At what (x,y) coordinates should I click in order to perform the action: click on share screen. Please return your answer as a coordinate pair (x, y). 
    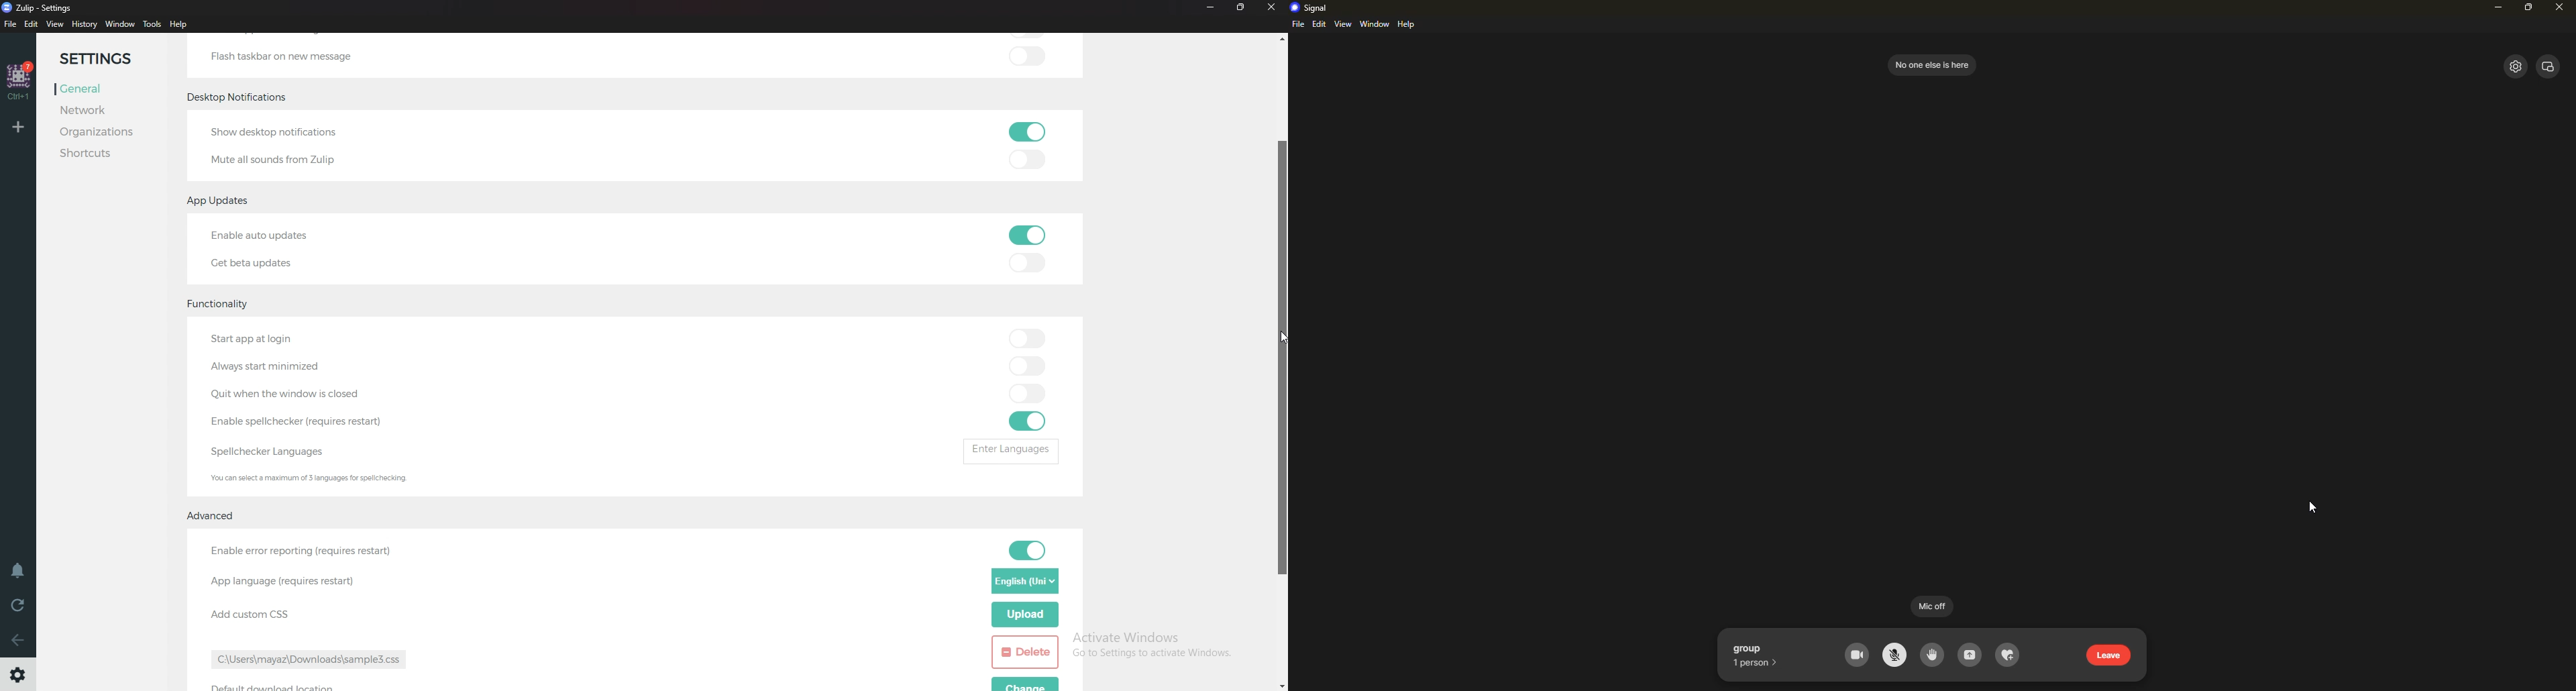
    Looking at the image, I should click on (1970, 656).